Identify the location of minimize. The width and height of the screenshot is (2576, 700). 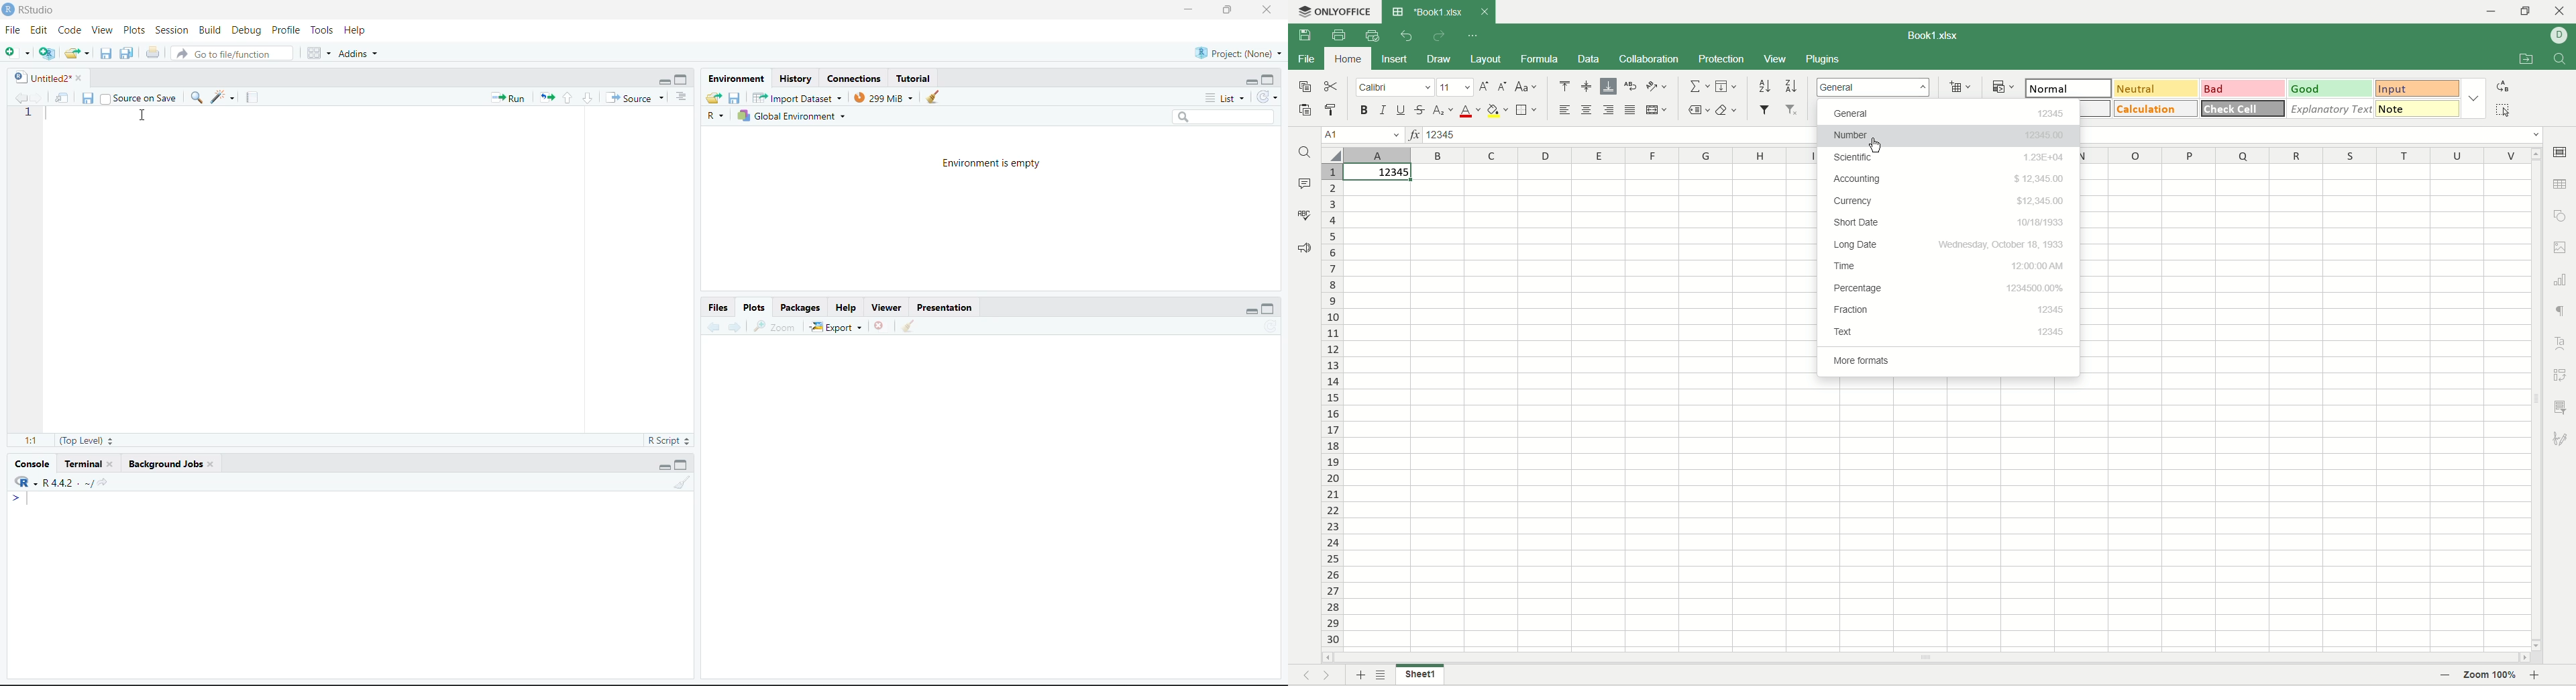
(1252, 310).